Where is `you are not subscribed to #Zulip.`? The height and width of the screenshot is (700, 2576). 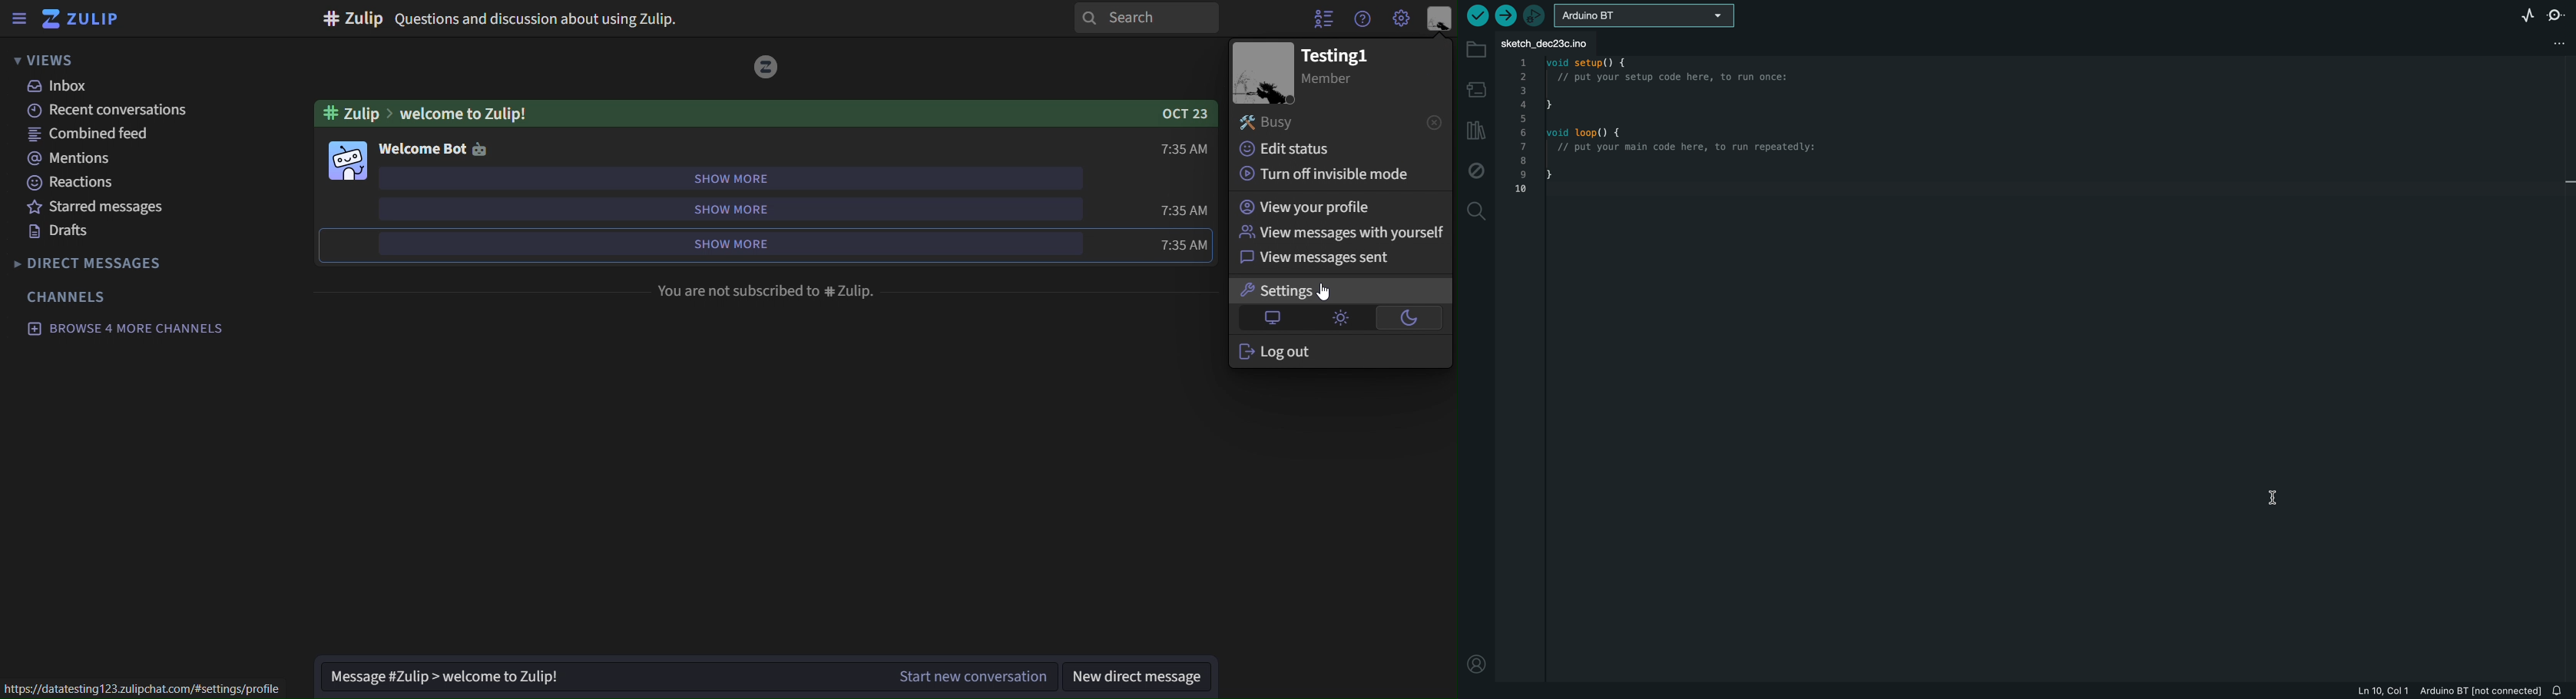 you are not subscribed to #Zulip. is located at coordinates (767, 293).